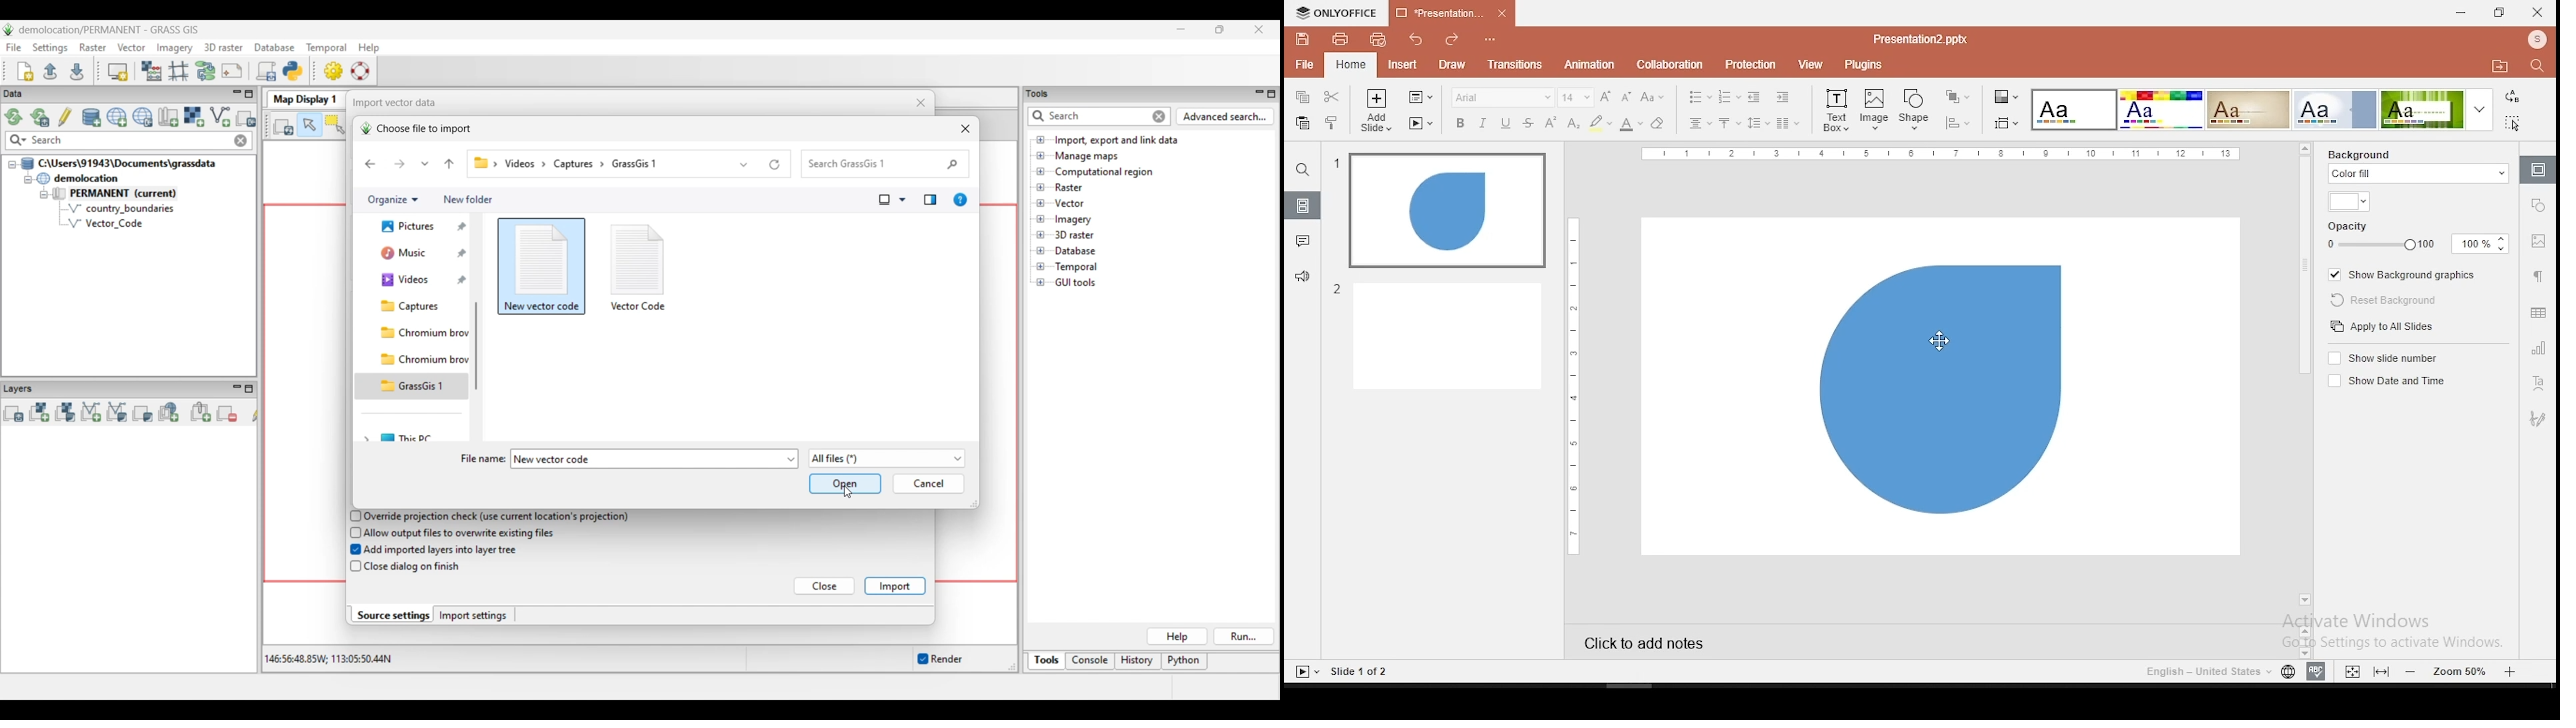  I want to click on decrease font size, so click(1626, 98).